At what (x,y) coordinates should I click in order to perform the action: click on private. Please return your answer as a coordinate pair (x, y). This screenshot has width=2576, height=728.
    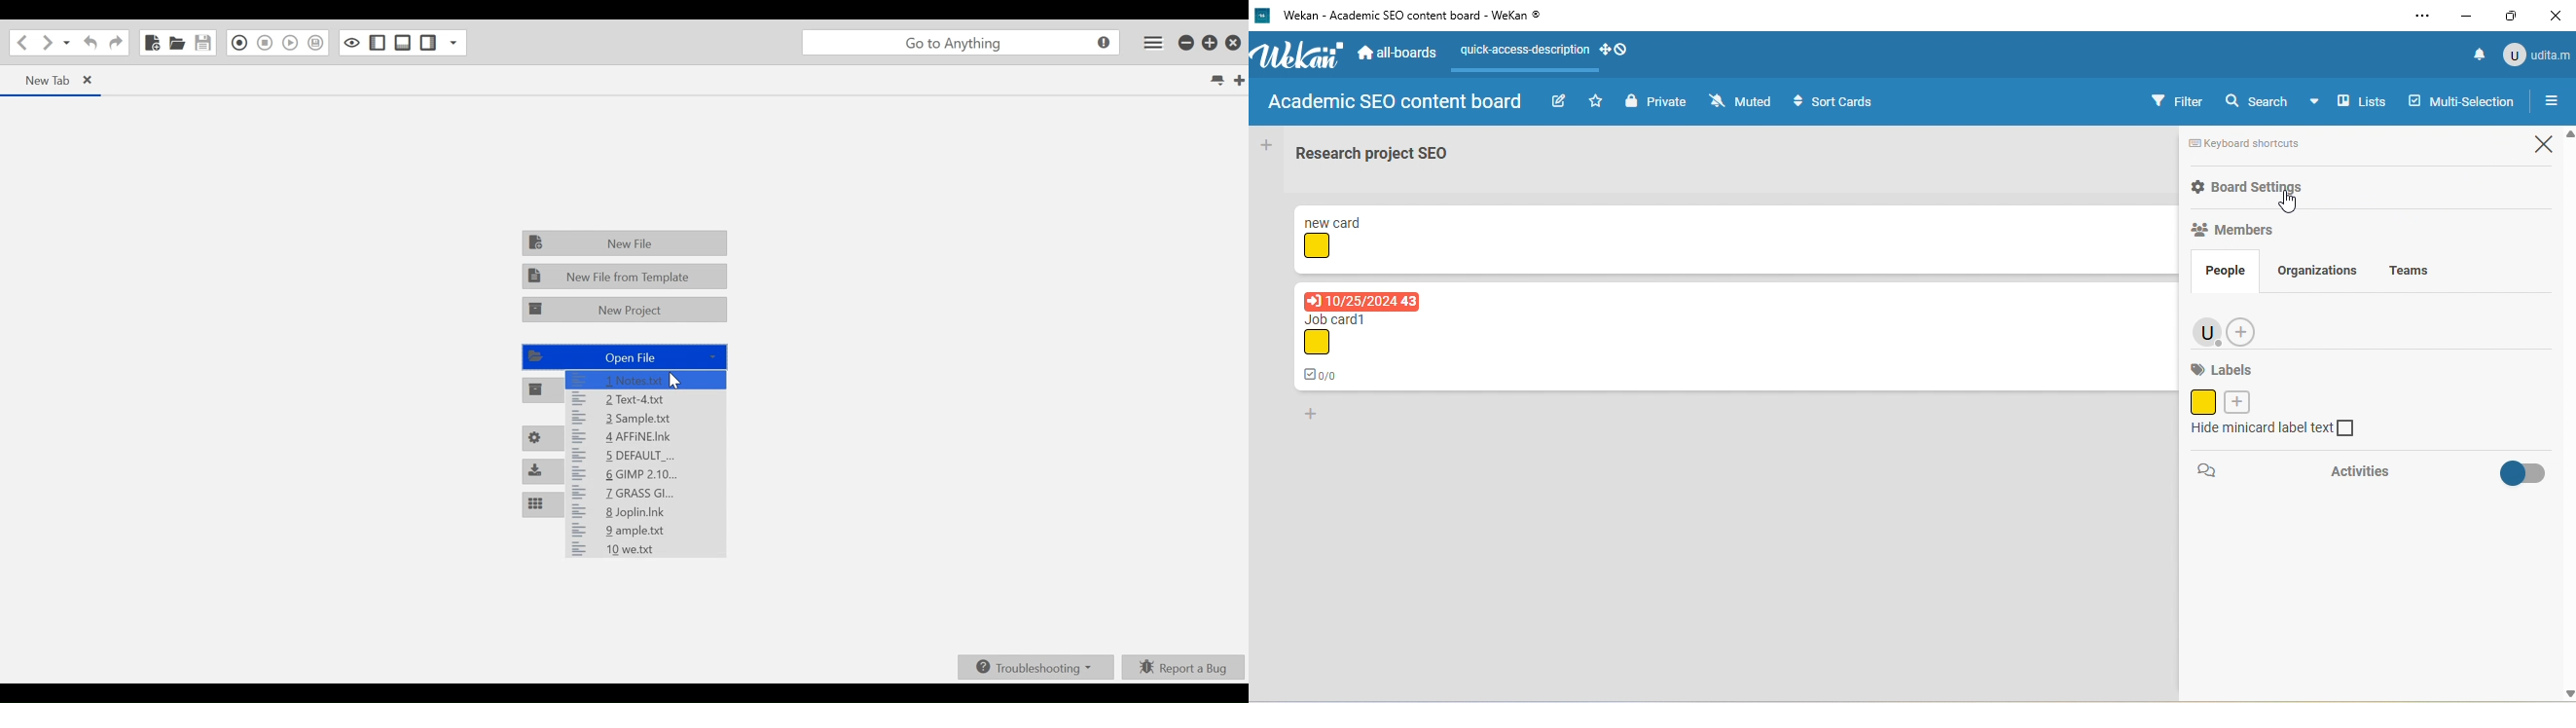
    Looking at the image, I should click on (1654, 101).